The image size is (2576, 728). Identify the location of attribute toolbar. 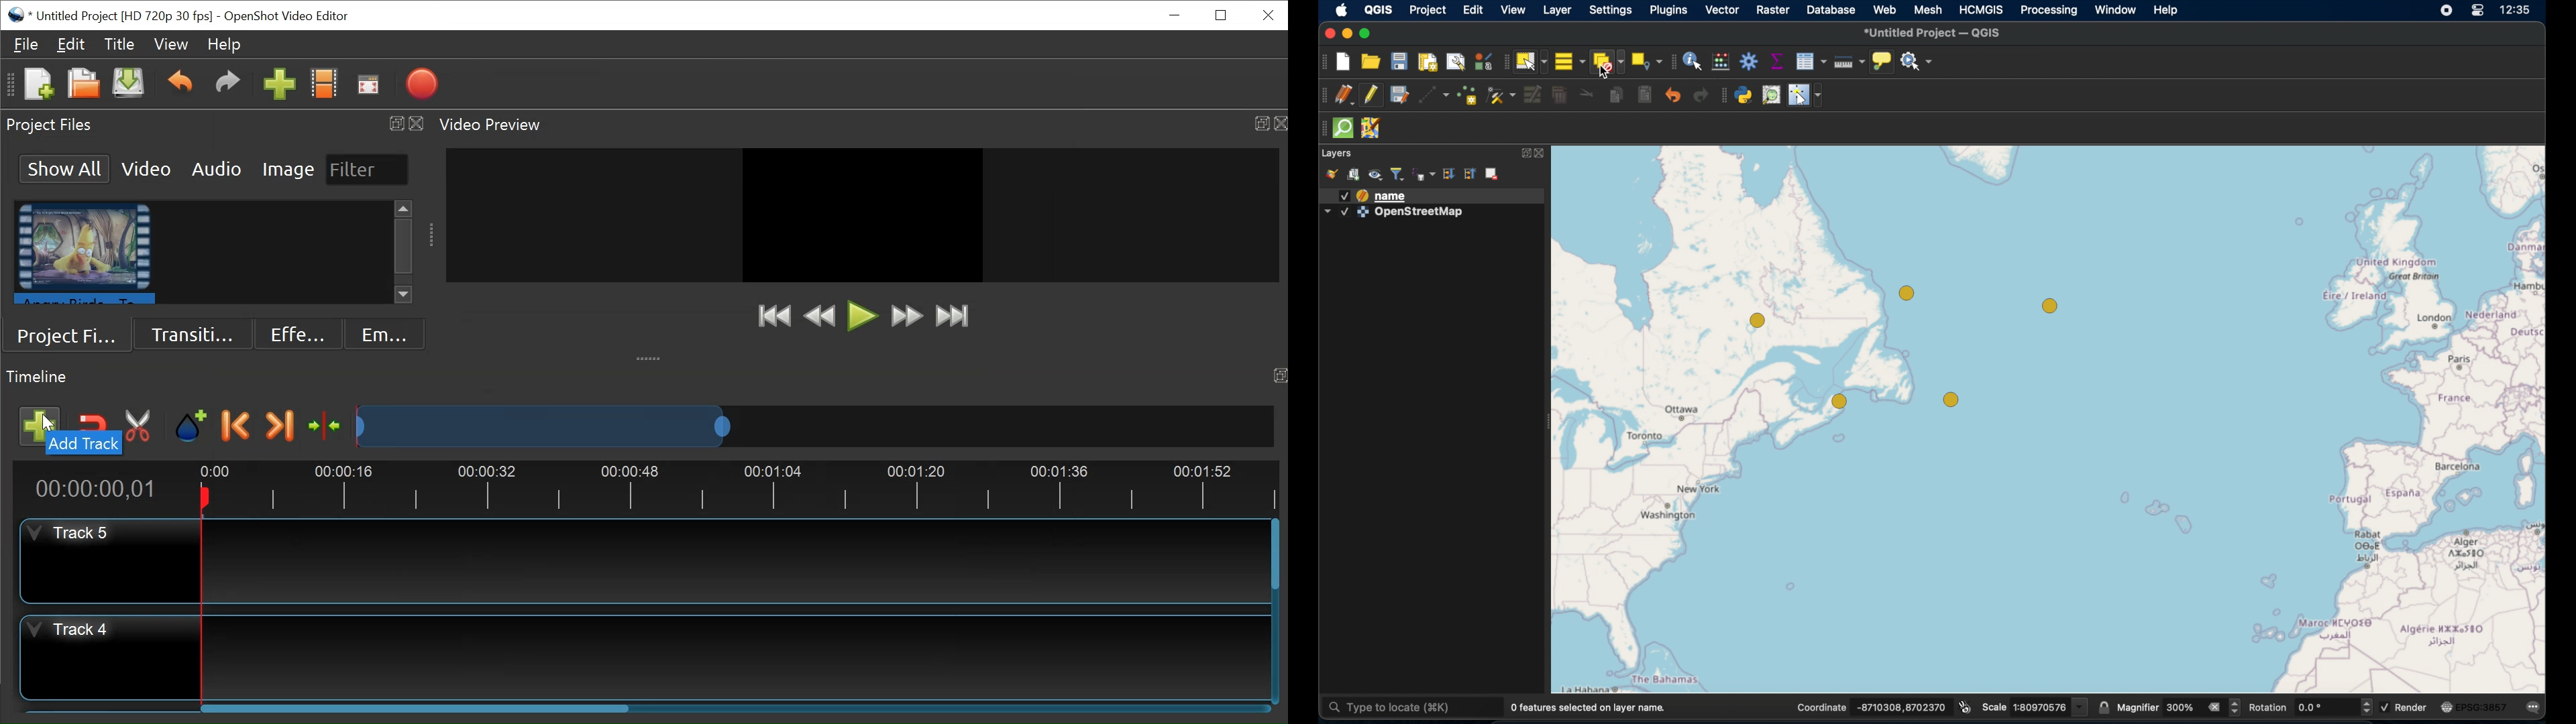
(1672, 61).